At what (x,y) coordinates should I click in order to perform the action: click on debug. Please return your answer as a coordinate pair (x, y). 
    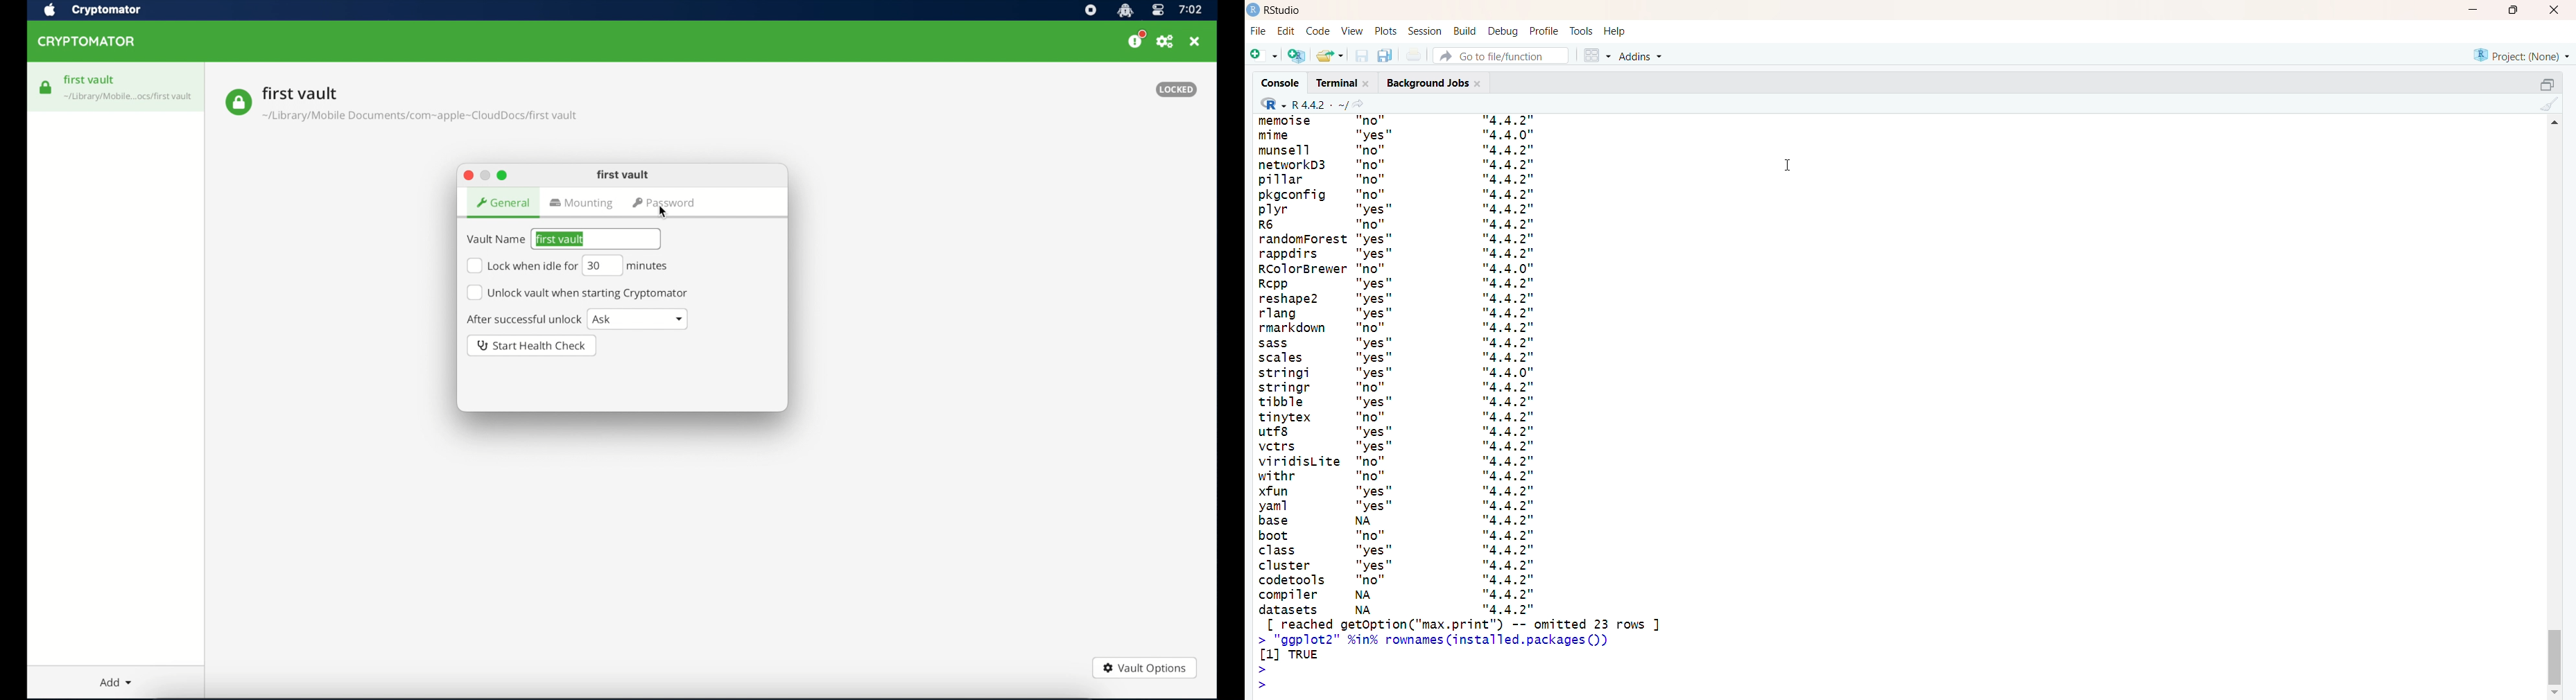
    Looking at the image, I should click on (1503, 31).